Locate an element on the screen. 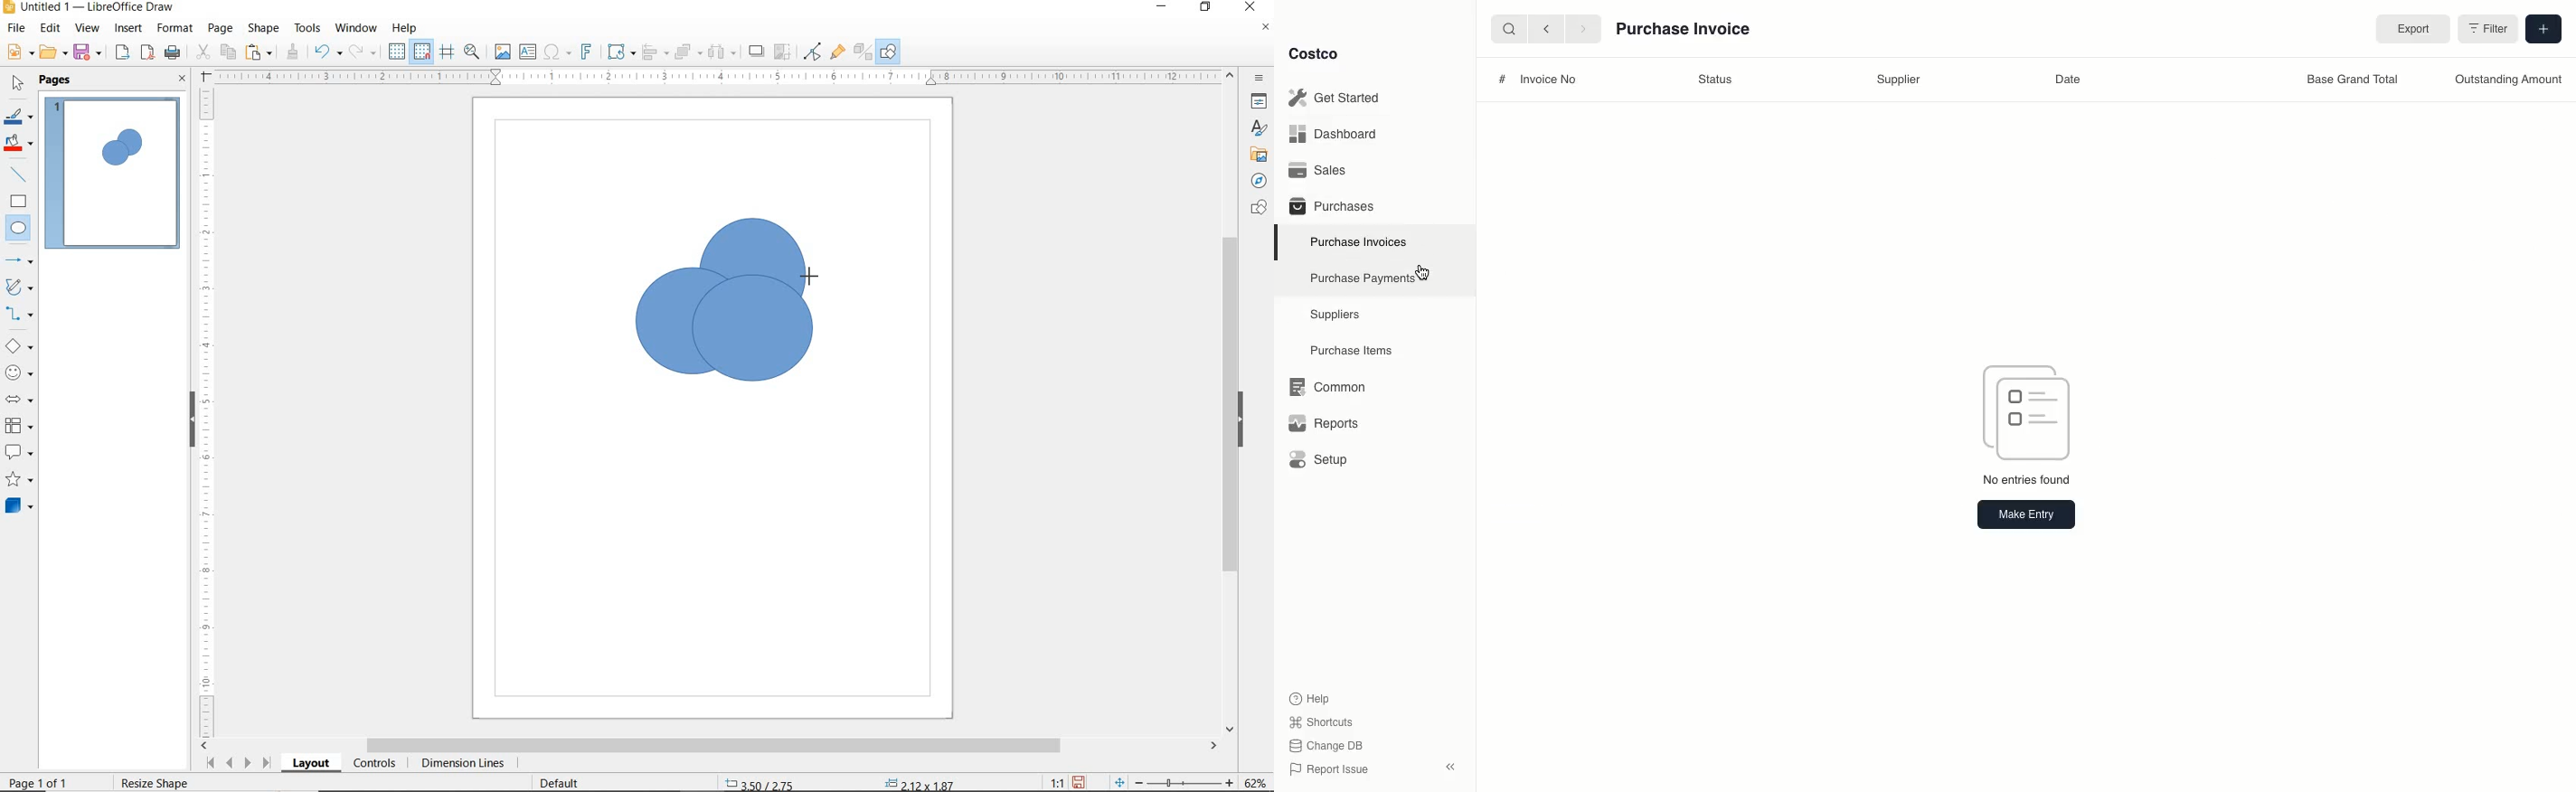 This screenshot has width=2576, height=812. SAVE is located at coordinates (1081, 781).